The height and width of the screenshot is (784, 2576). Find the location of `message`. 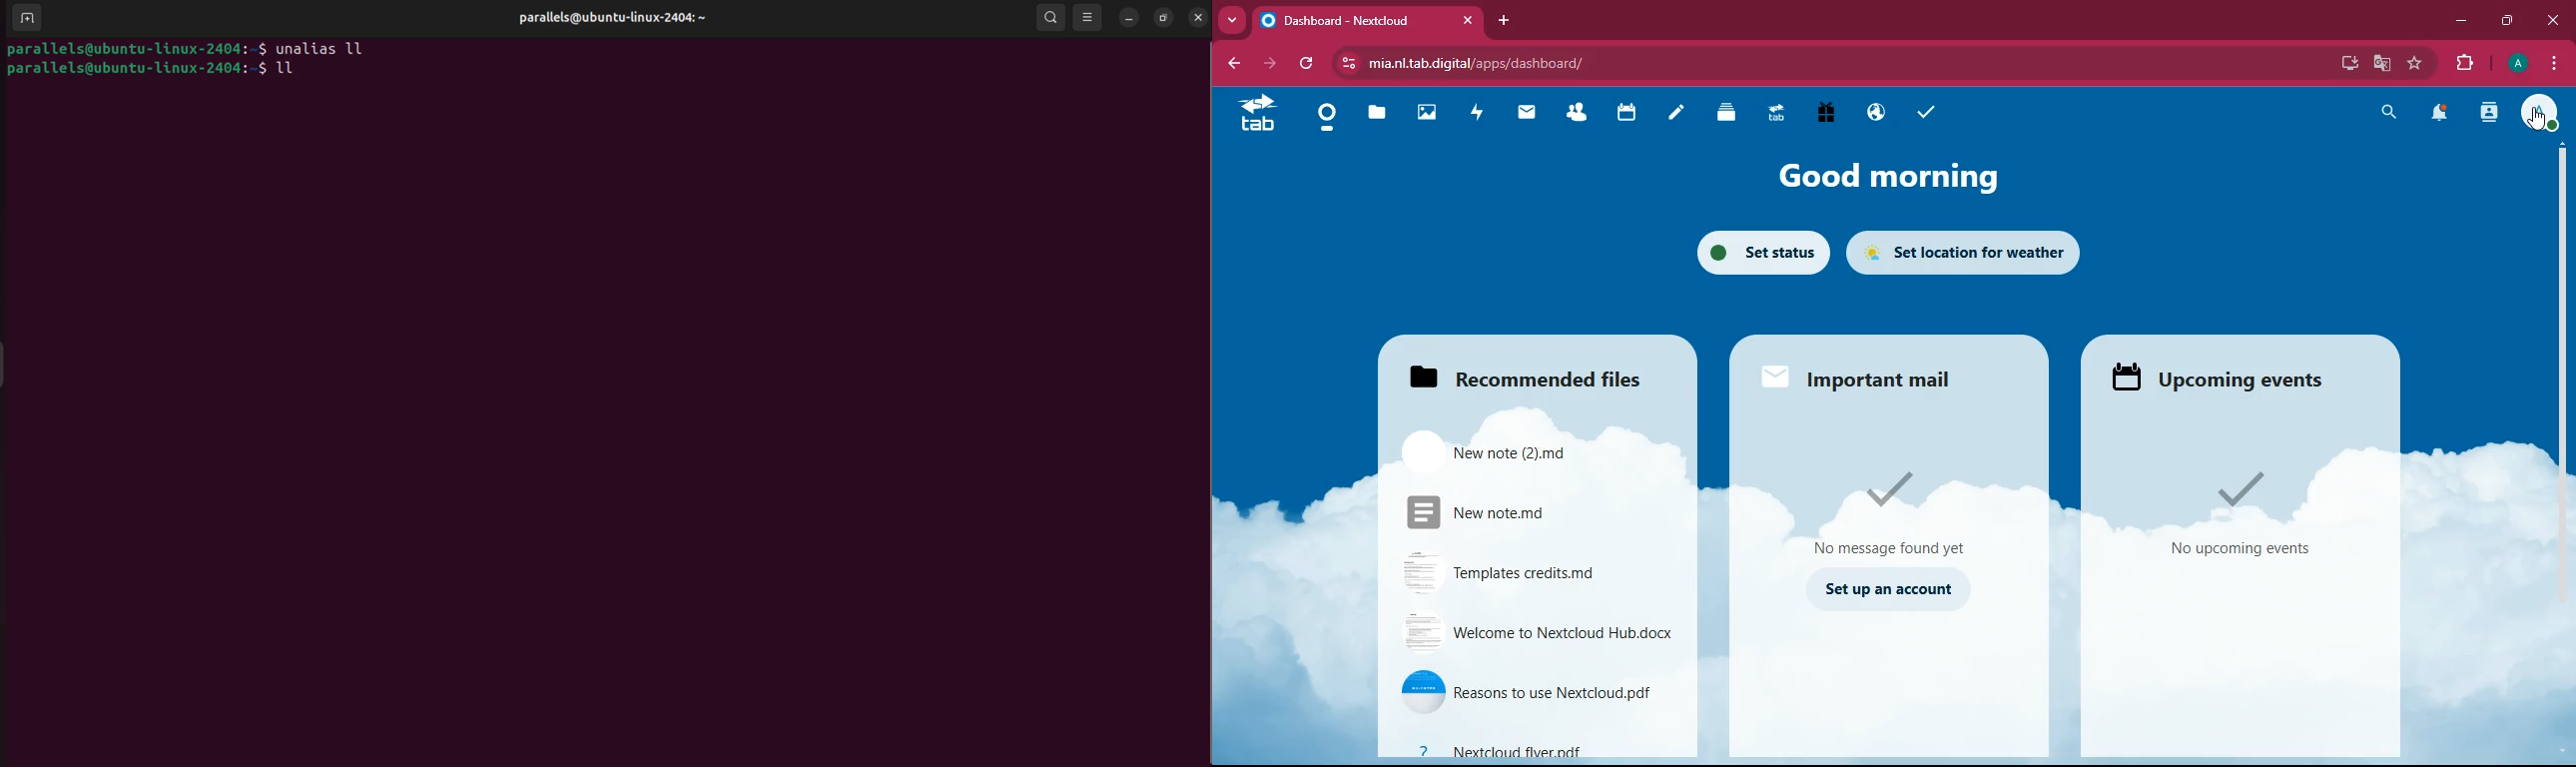

message is located at coordinates (1902, 512).